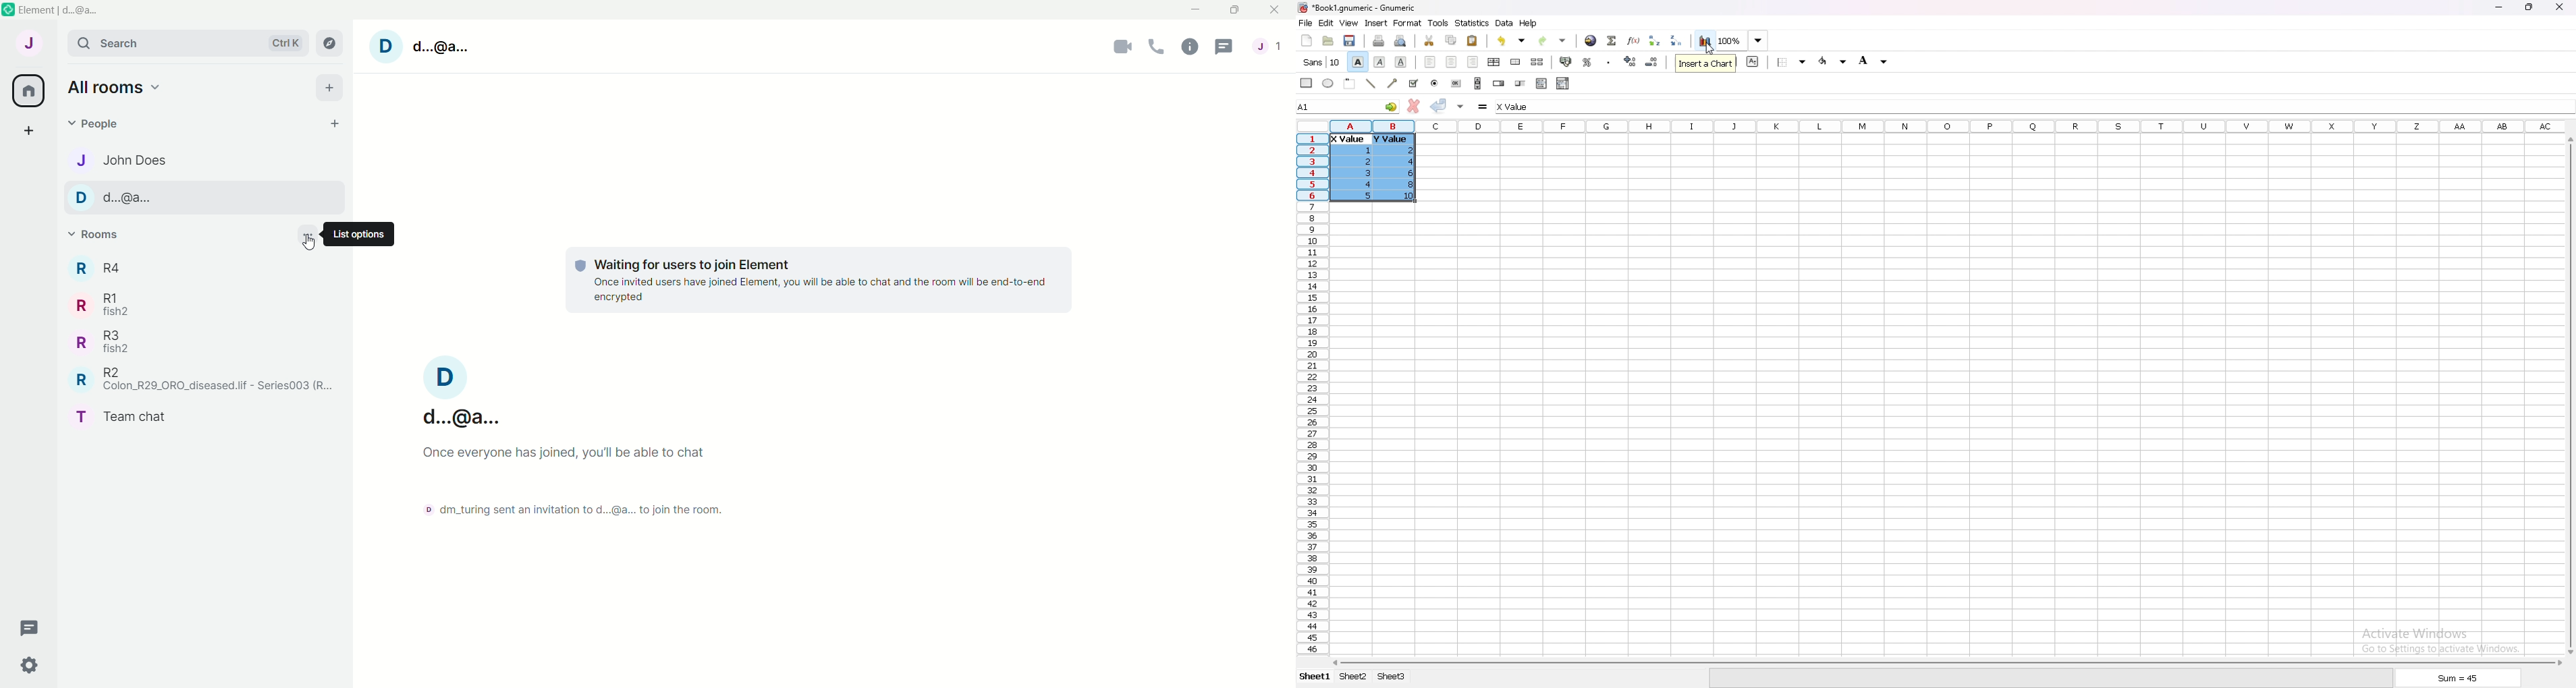  I want to click on Text, so click(820, 281).